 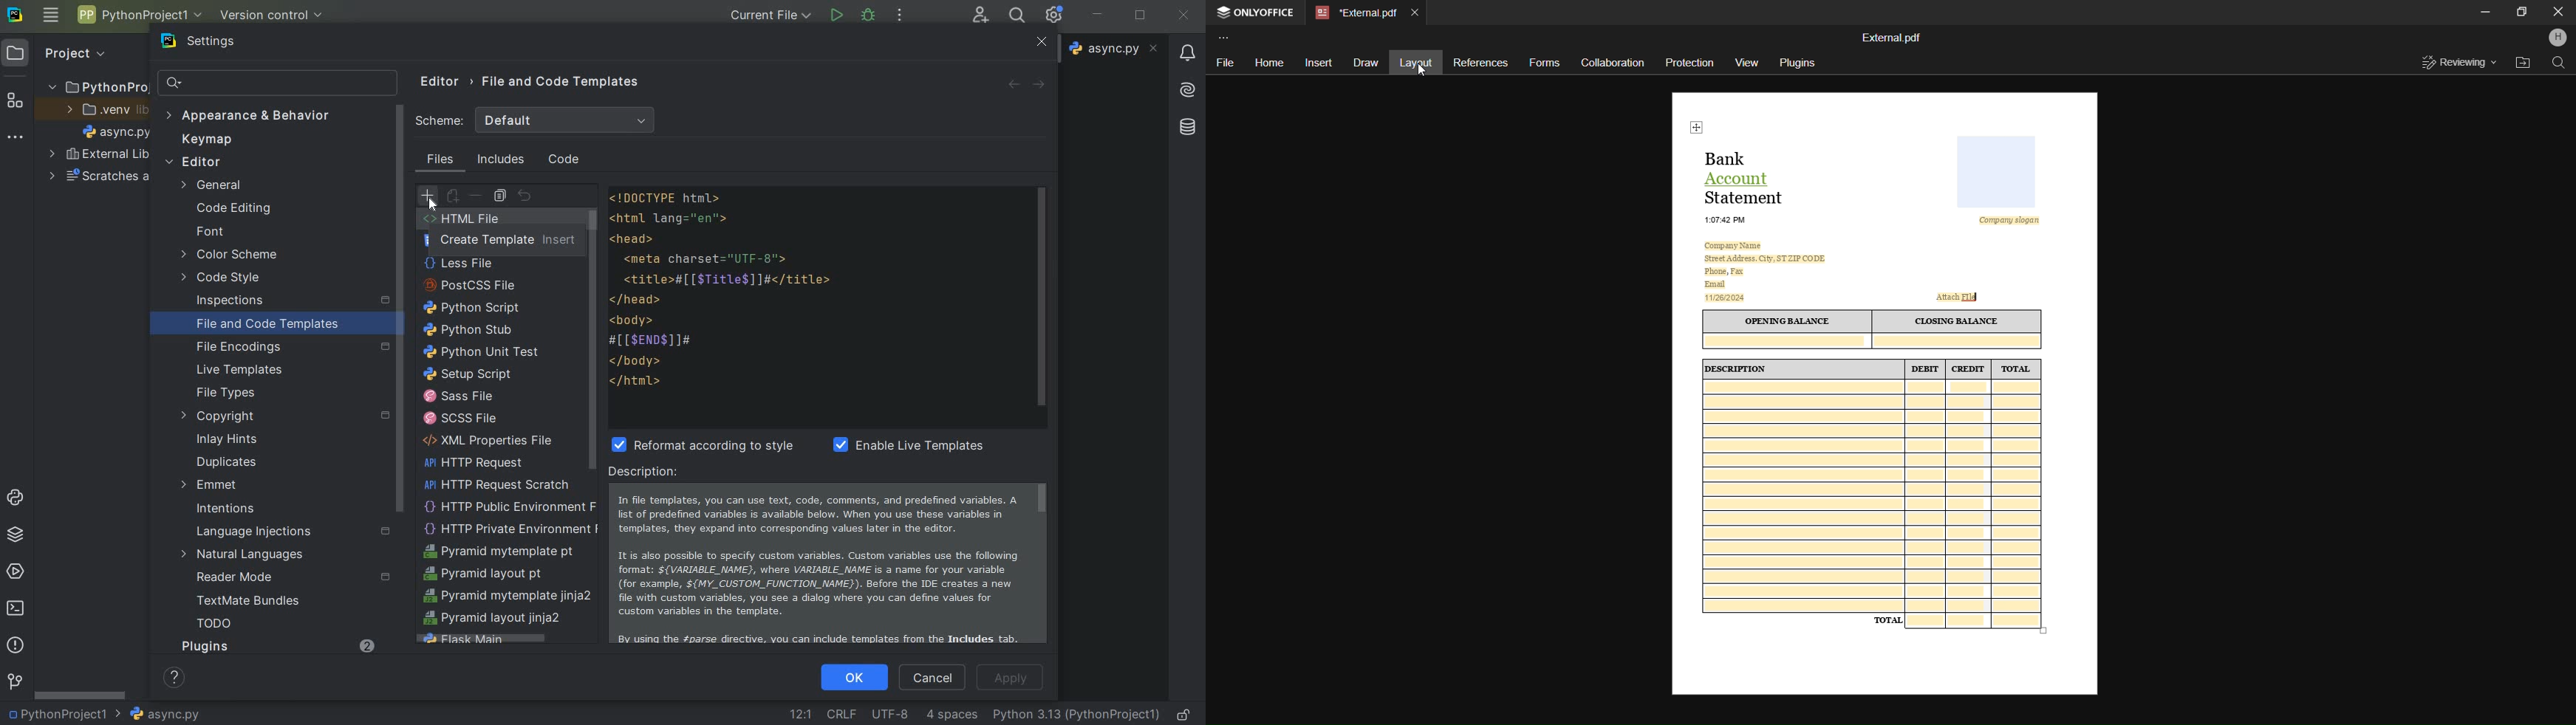 I want to click on less file, so click(x=458, y=263).